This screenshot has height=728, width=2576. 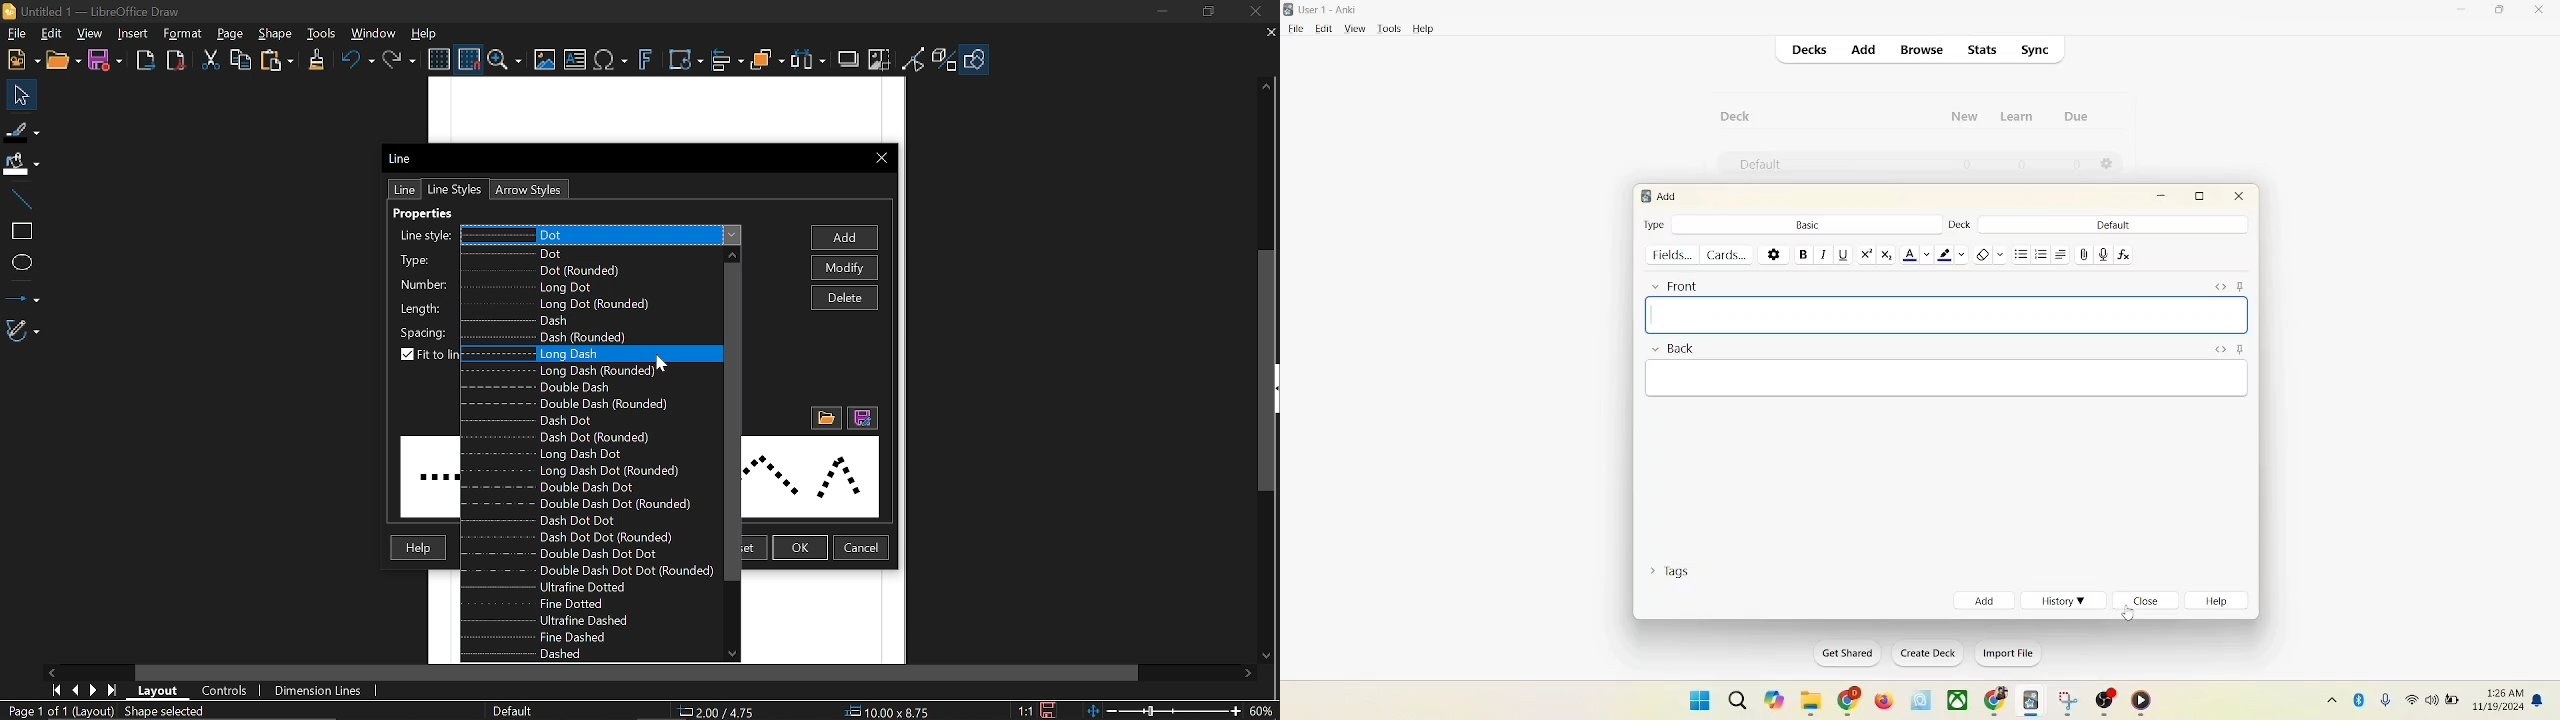 What do you see at coordinates (2539, 700) in the screenshot?
I see `notification` at bounding box center [2539, 700].